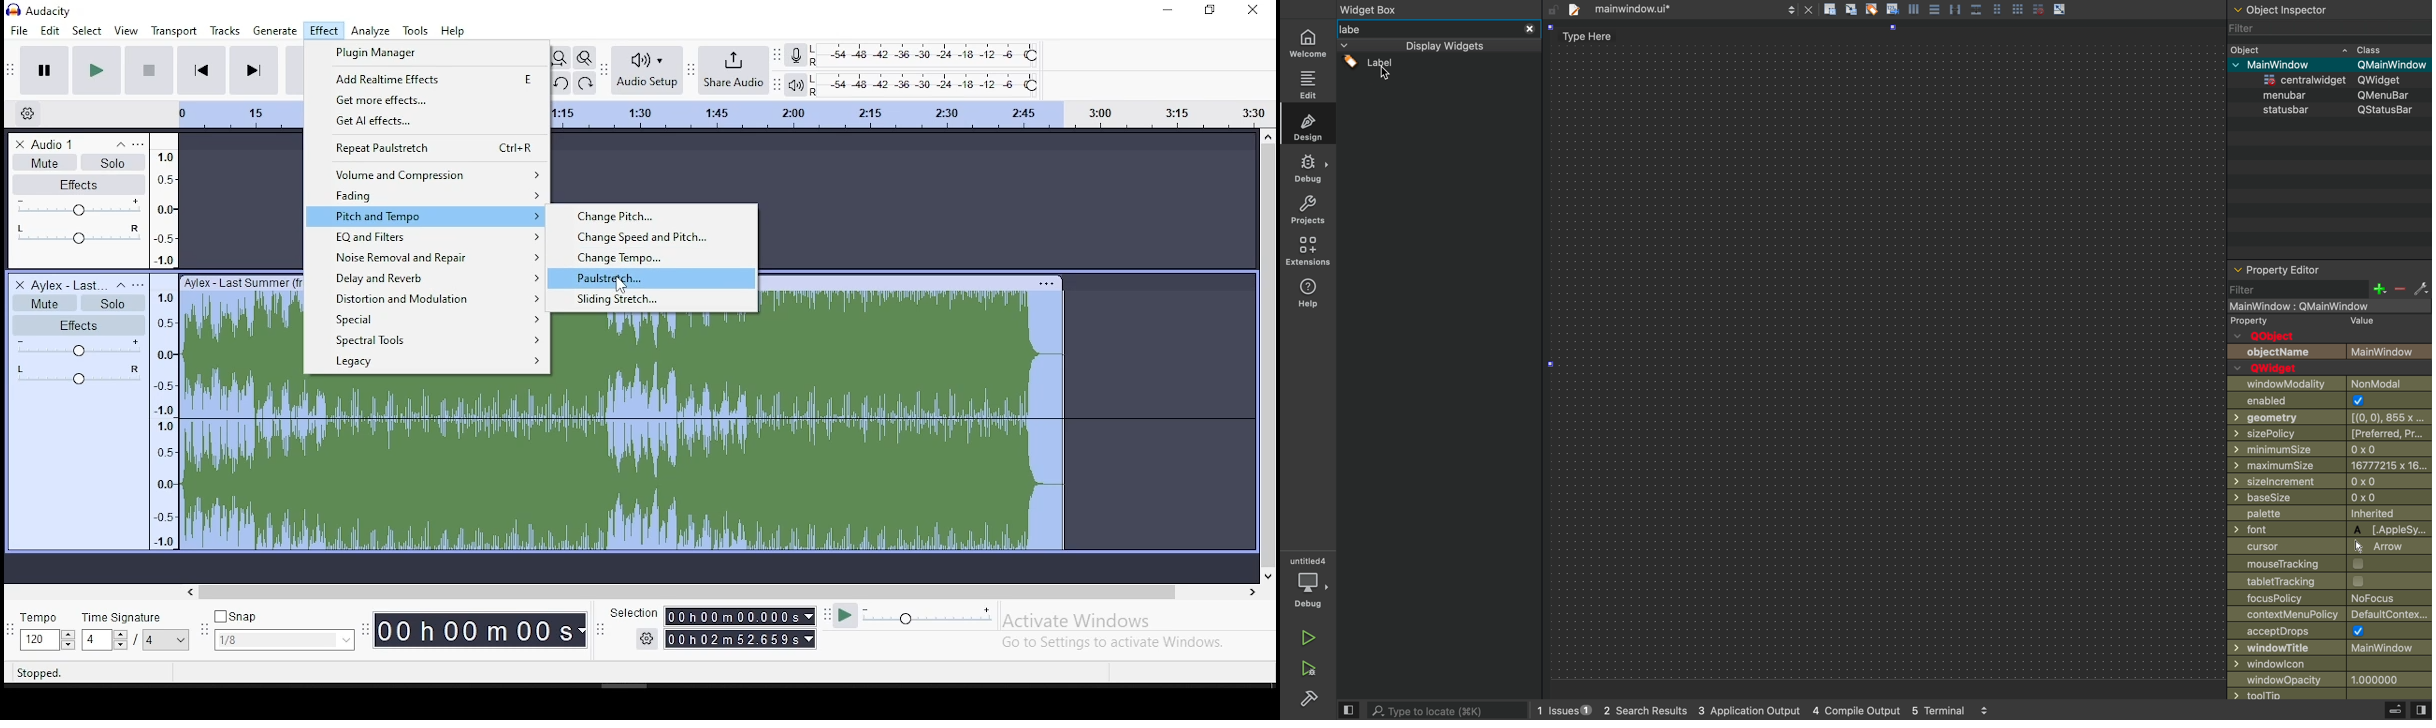 The width and height of the screenshot is (2436, 728). I want to click on playback meter, so click(926, 86).